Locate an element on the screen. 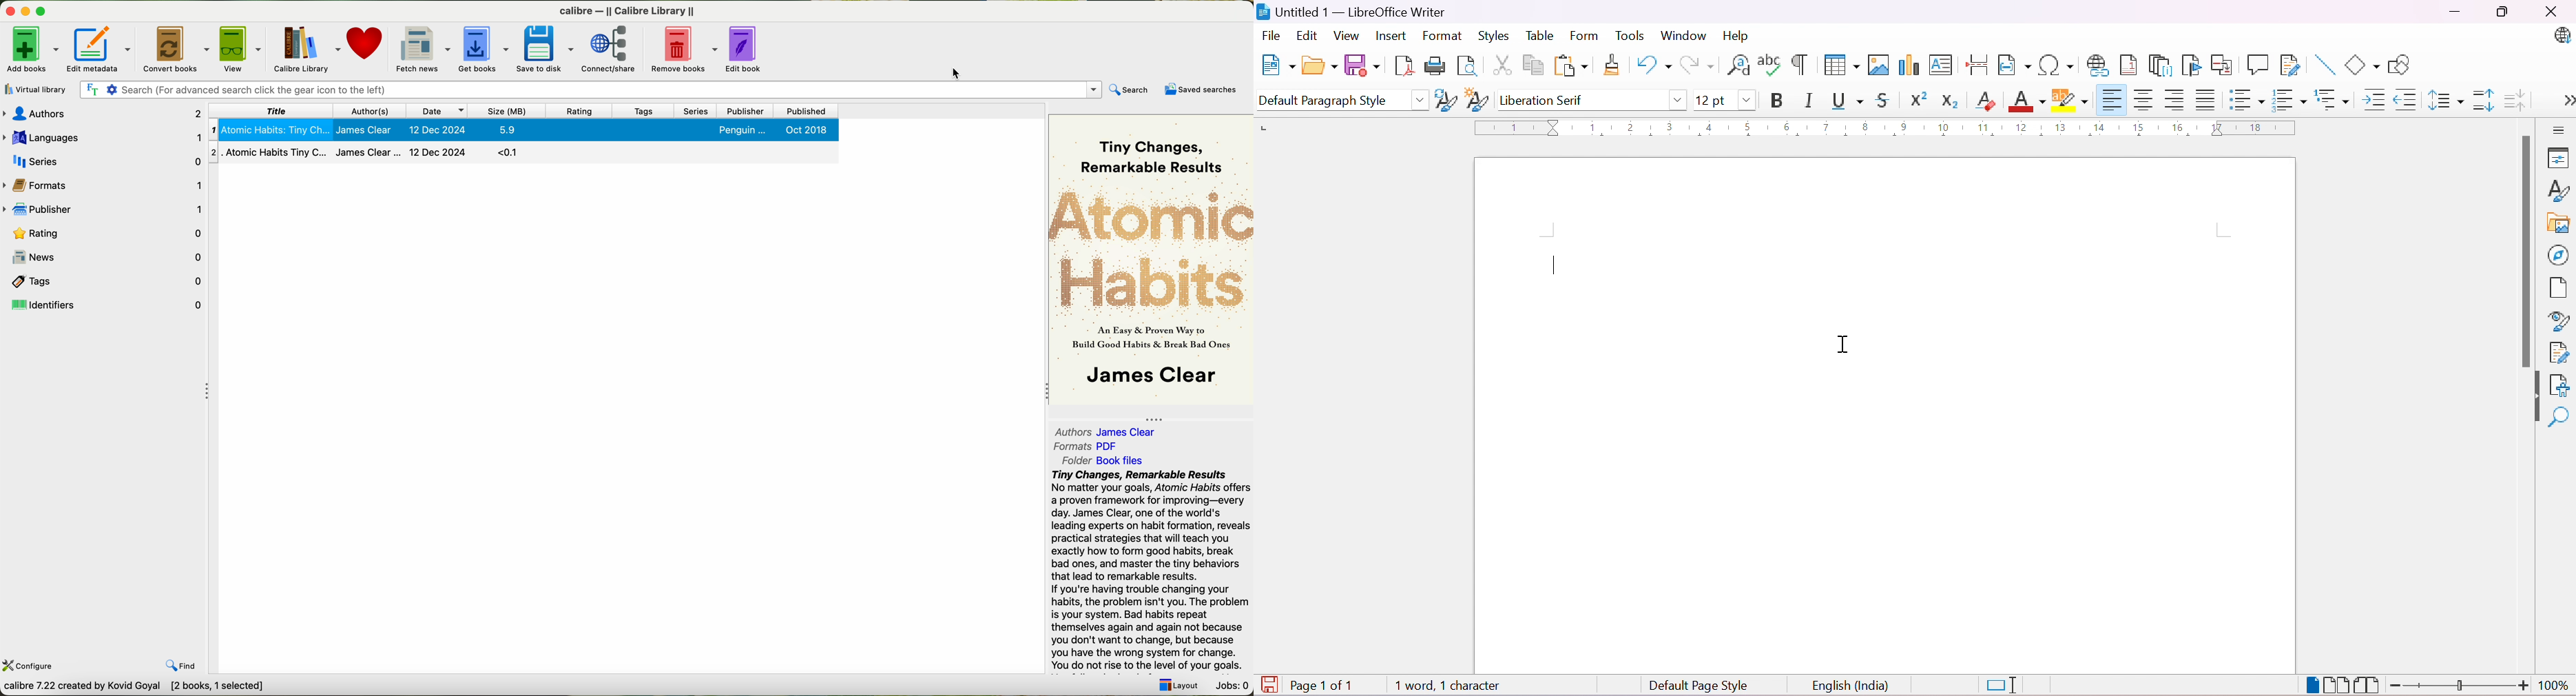  Redo is located at coordinates (1697, 65).